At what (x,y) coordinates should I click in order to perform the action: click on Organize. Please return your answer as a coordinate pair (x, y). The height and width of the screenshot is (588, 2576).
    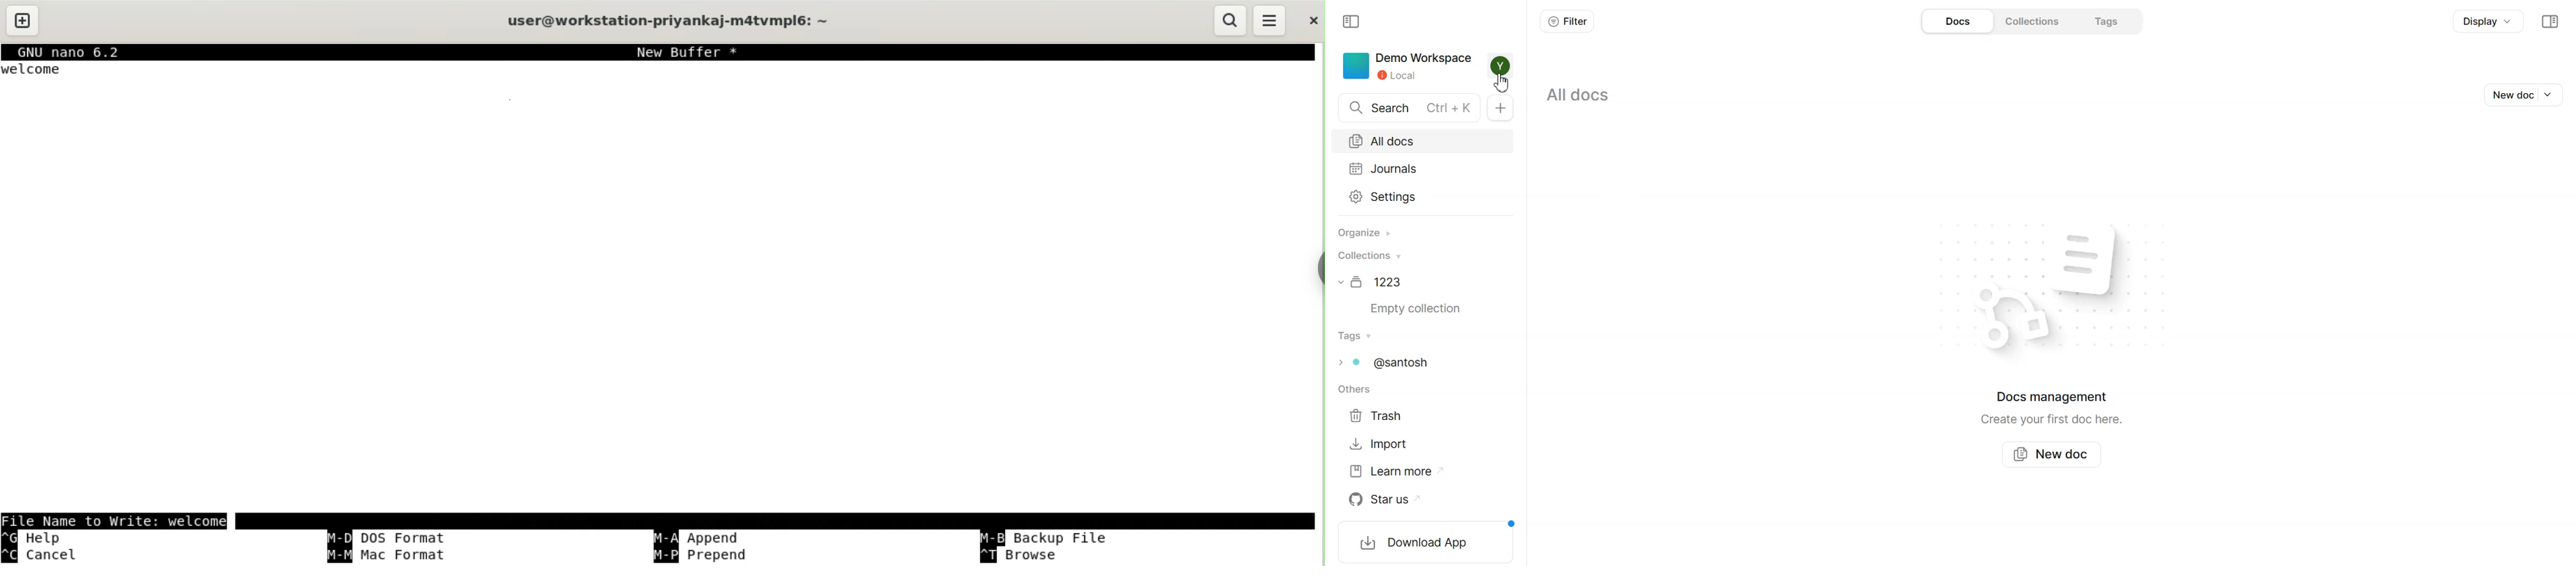
    Looking at the image, I should click on (1363, 233).